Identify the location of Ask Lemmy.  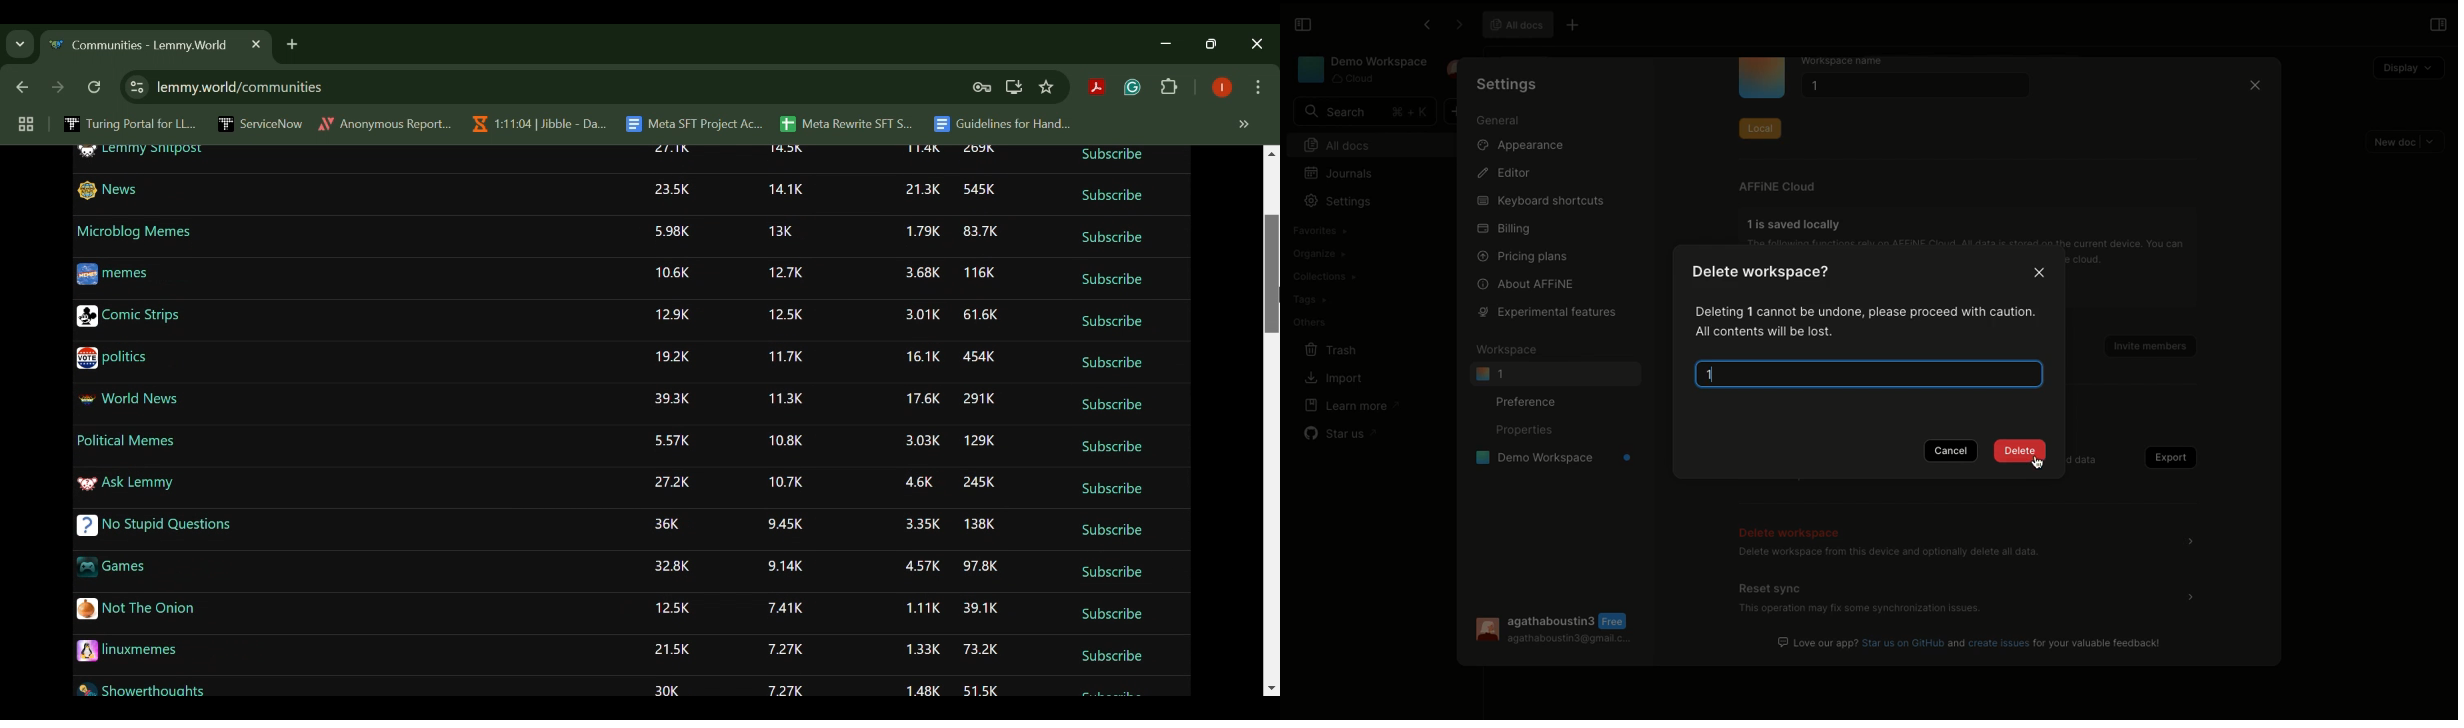
(127, 485).